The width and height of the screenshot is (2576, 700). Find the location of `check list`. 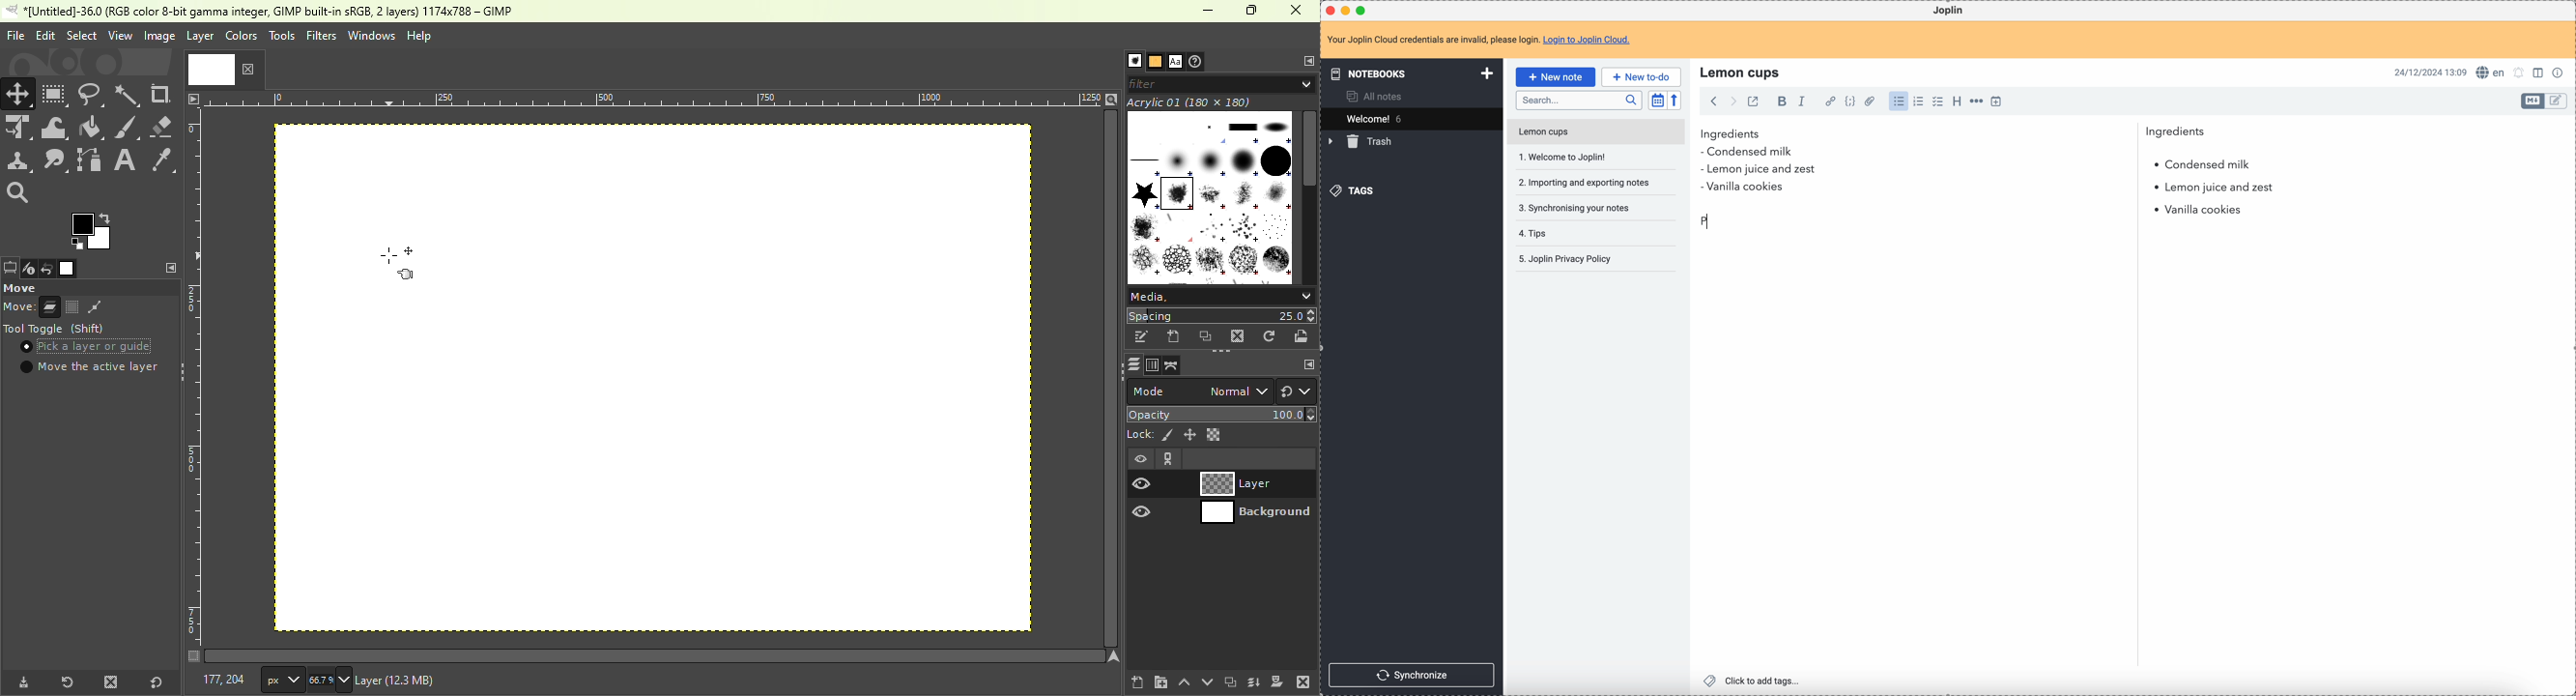

check list is located at coordinates (1937, 101).